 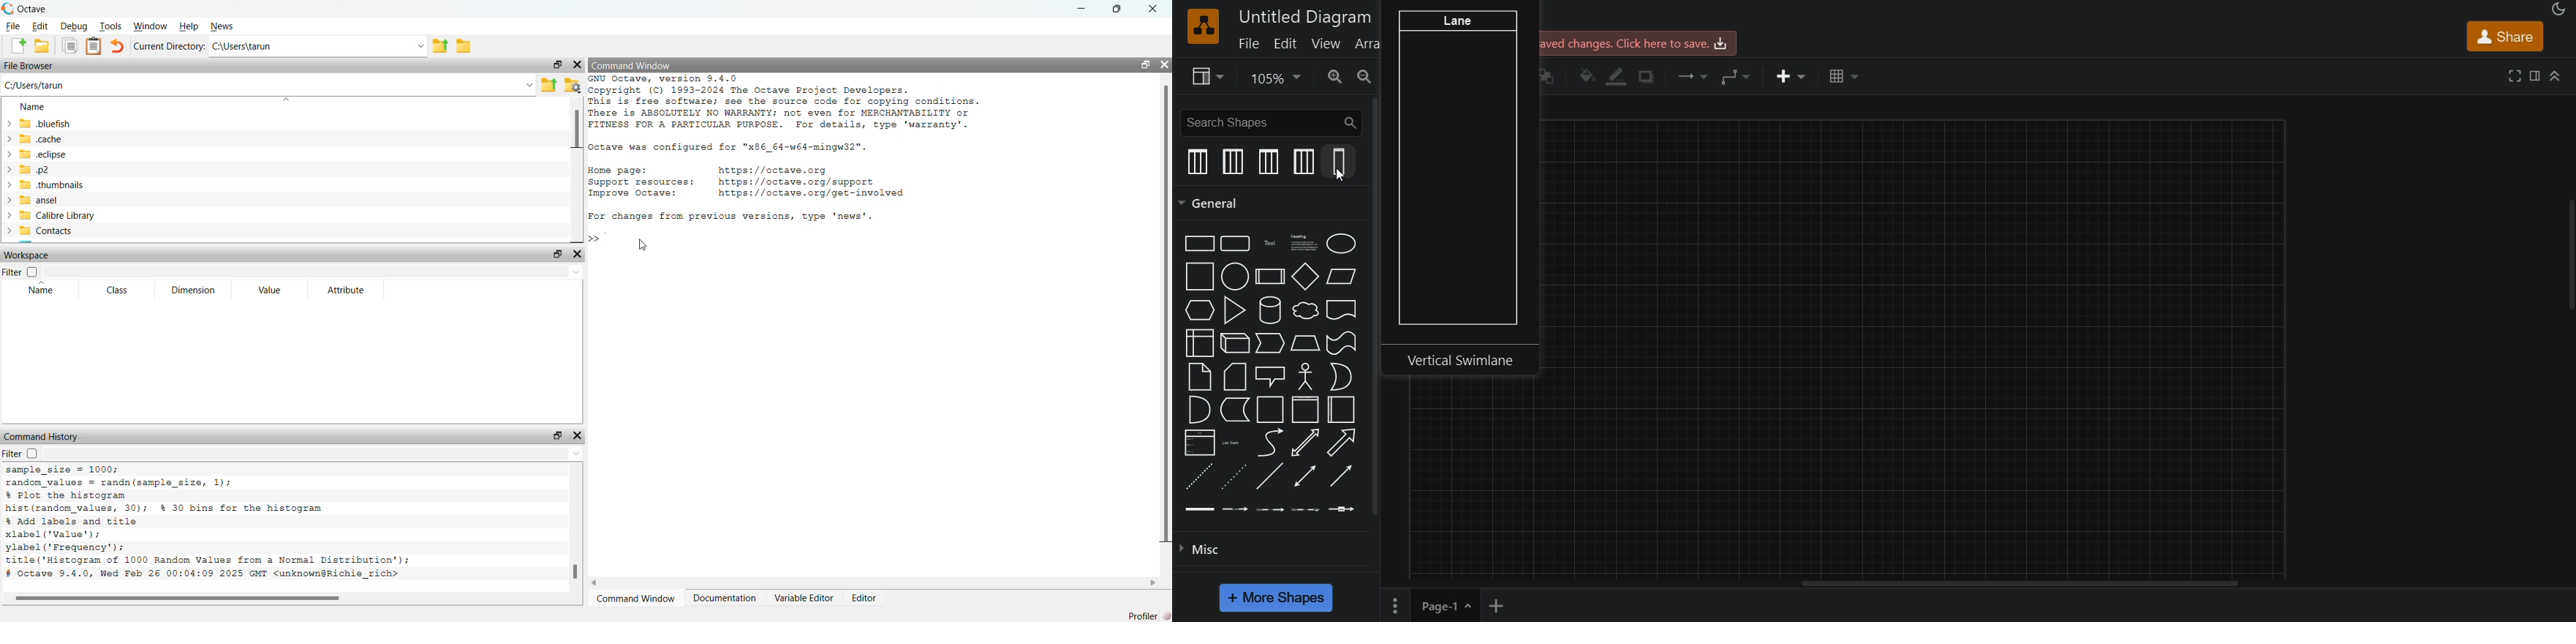 I want to click on table, so click(x=1841, y=75).